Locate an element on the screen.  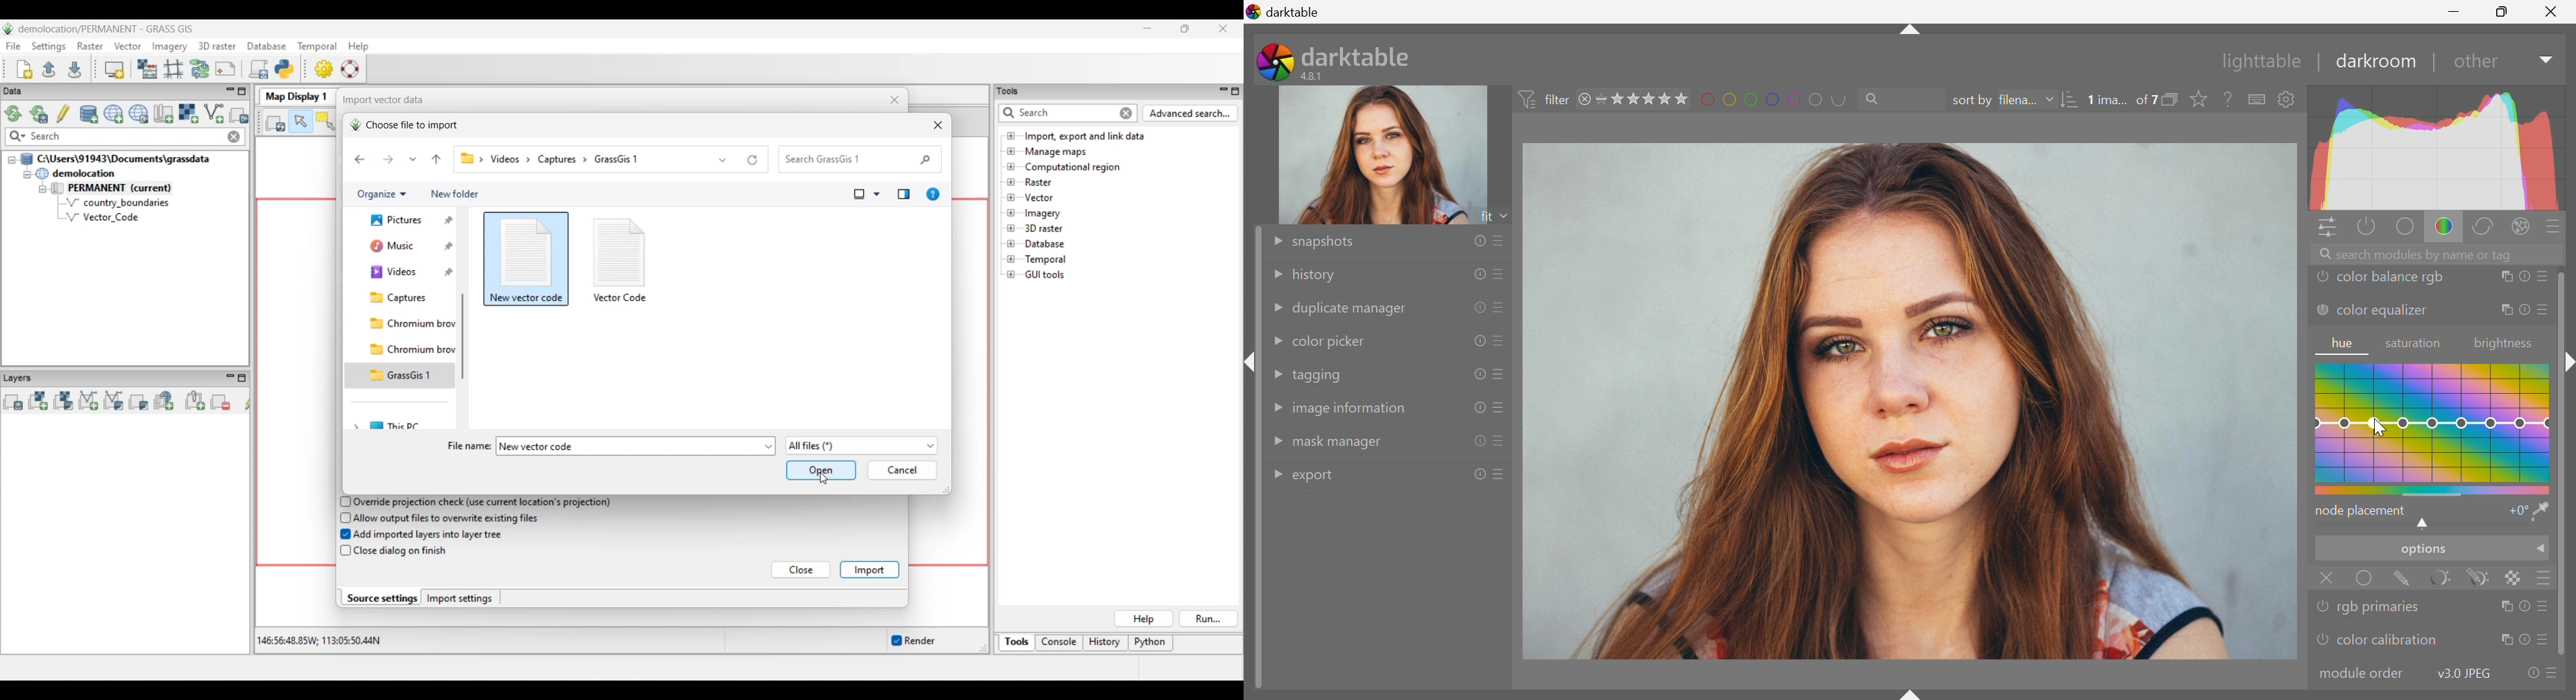
Drop Down is located at coordinates (1276, 407).